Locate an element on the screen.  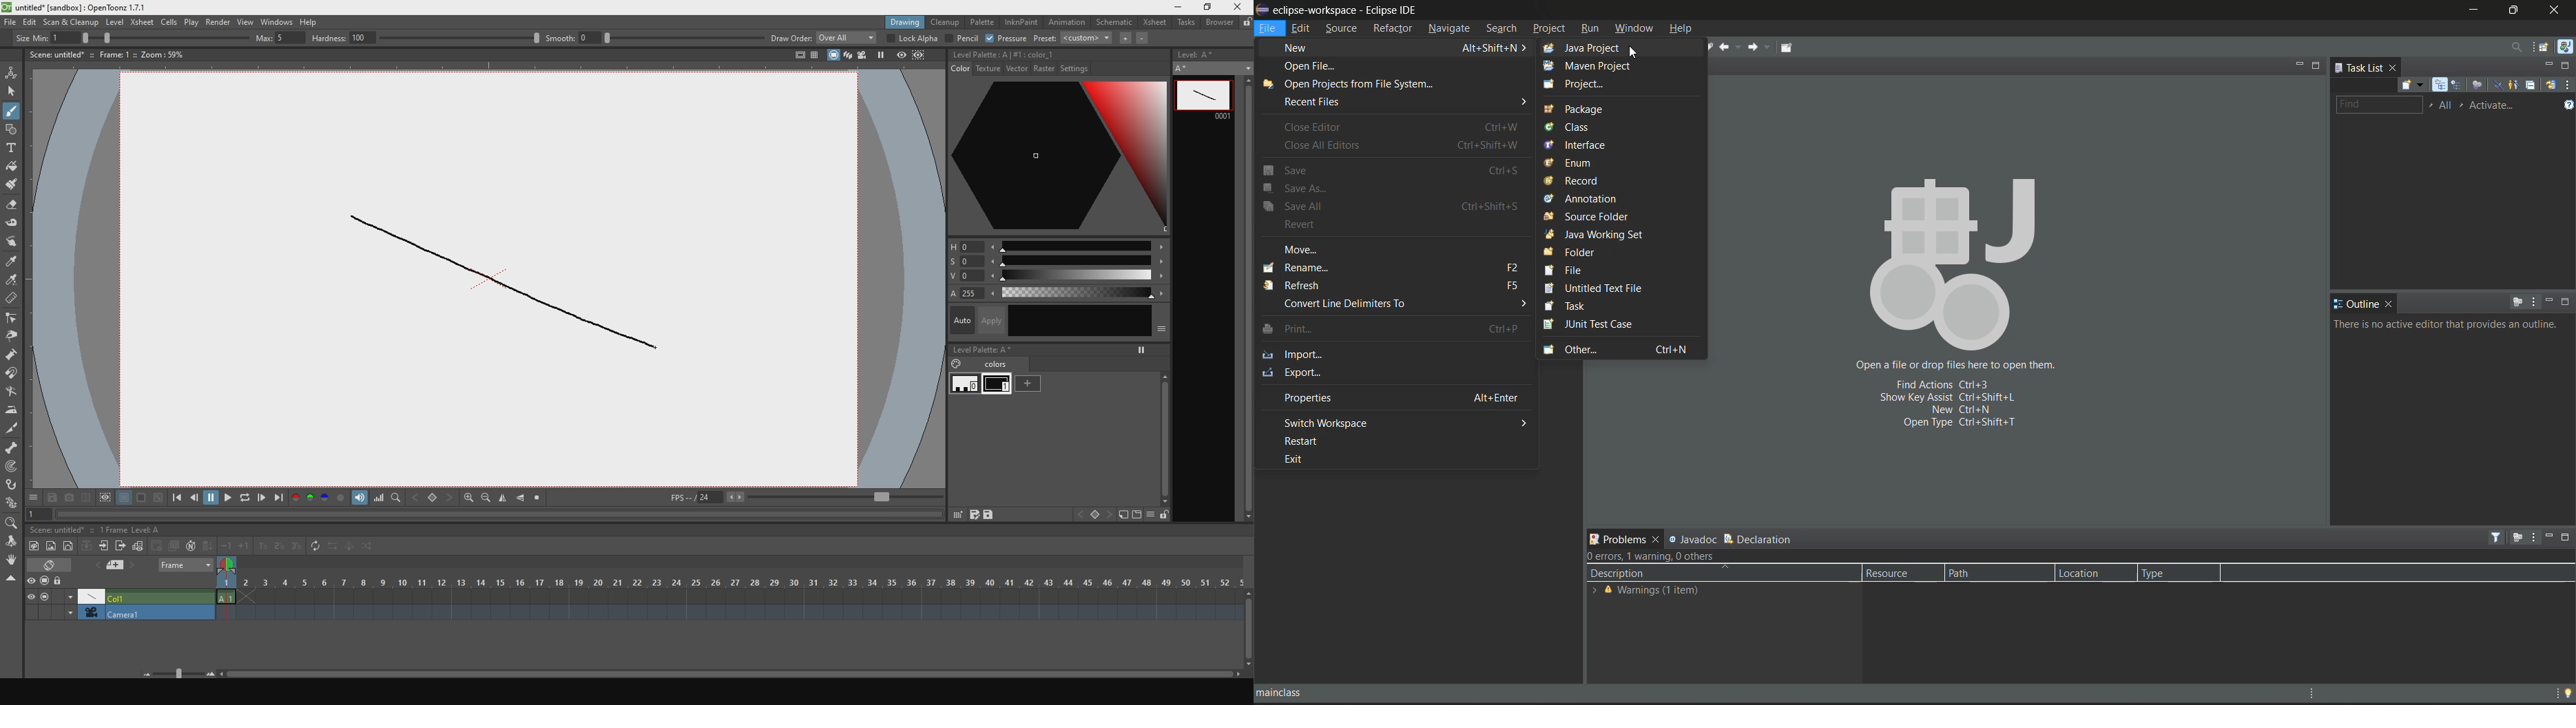
hide completed tasks is located at coordinates (2497, 84).